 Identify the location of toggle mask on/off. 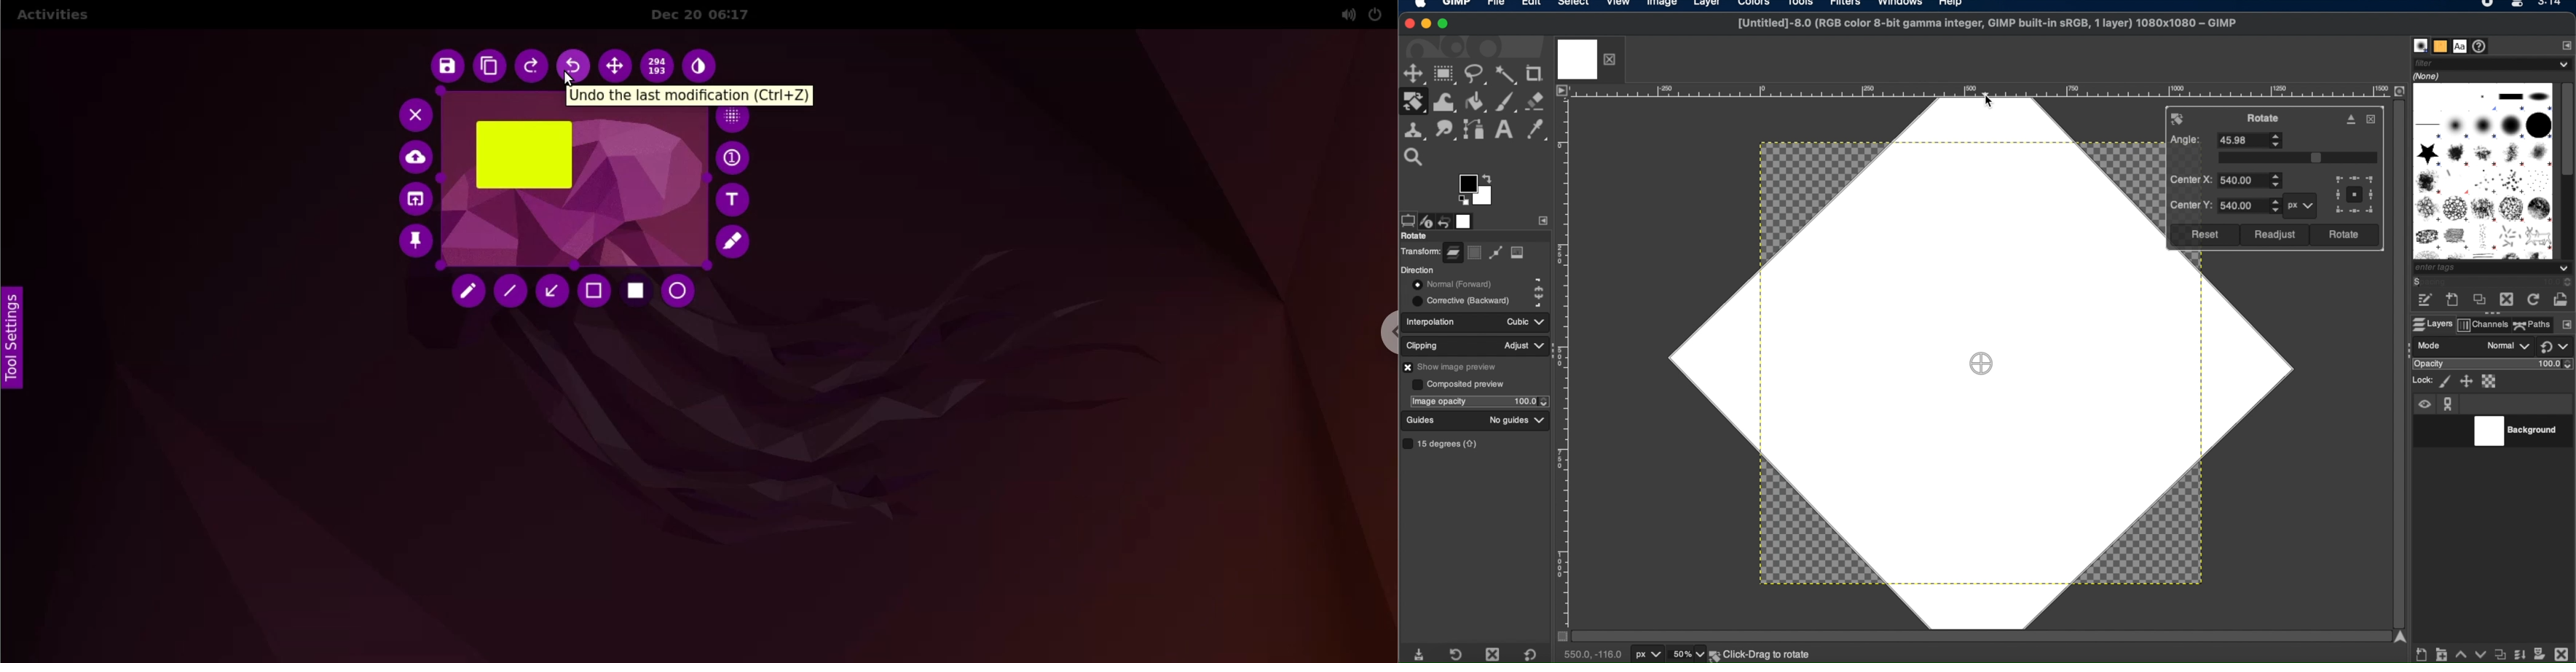
(1559, 636).